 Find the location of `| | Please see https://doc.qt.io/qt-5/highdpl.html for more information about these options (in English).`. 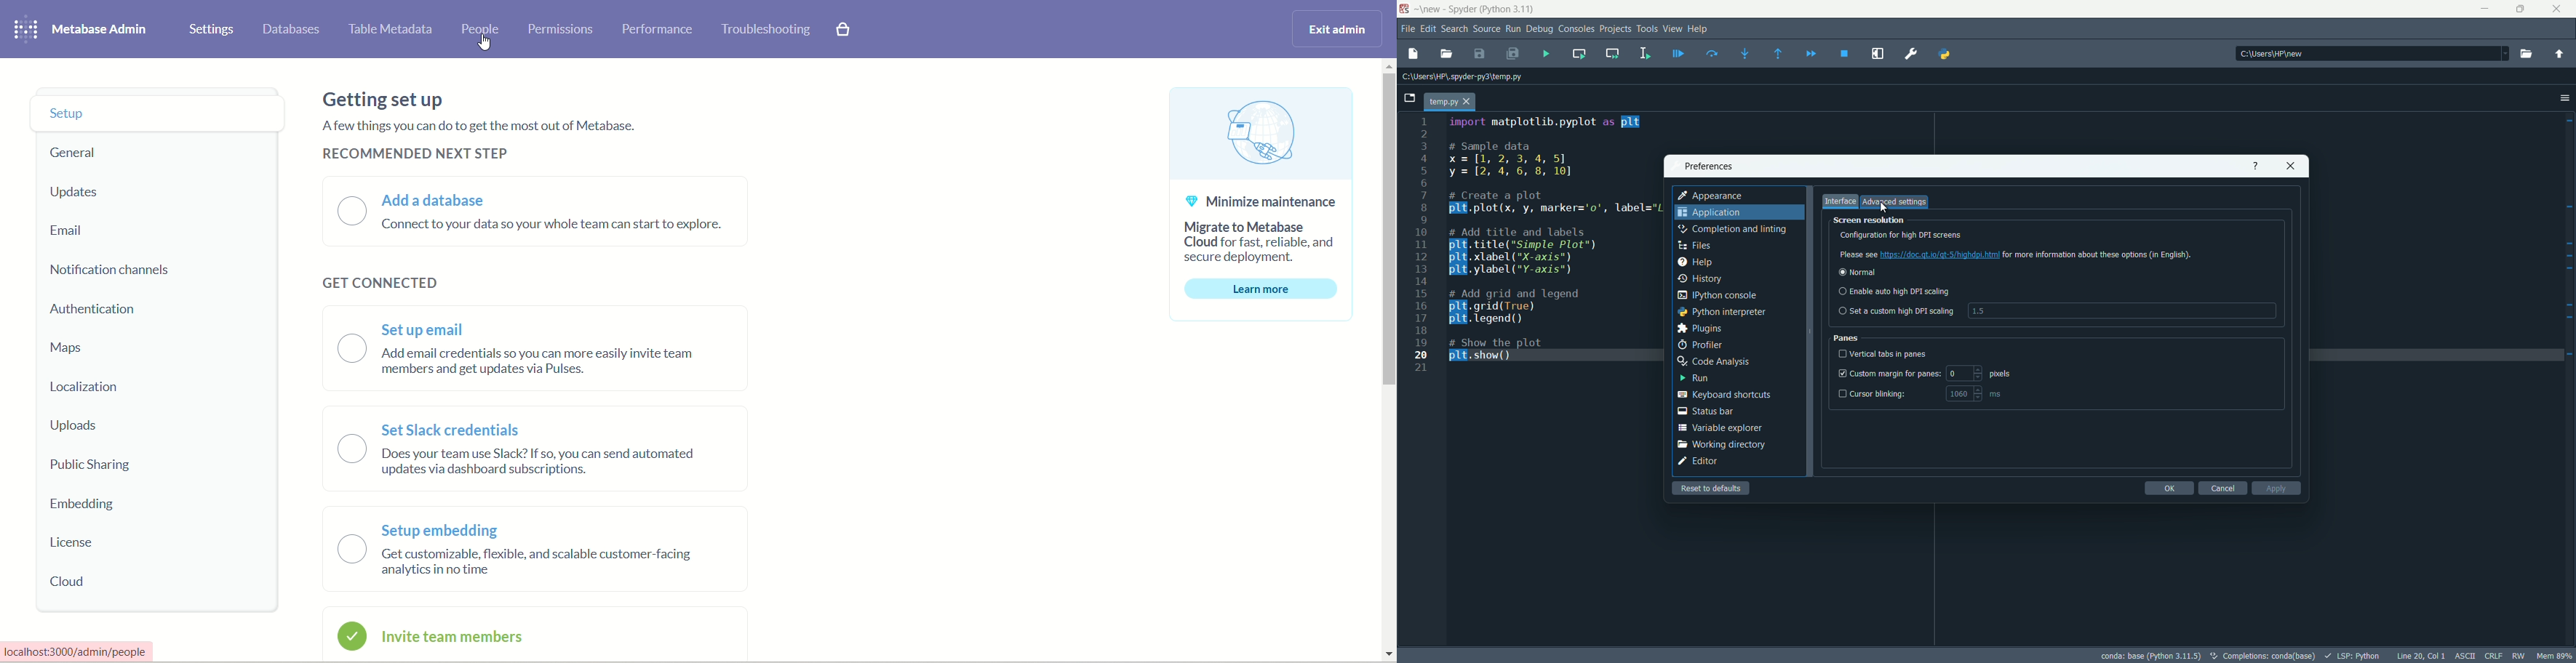

| | Please see https://doc.qt.io/qt-5/highdpl.html for more information about these options (in English). is located at coordinates (2017, 254).